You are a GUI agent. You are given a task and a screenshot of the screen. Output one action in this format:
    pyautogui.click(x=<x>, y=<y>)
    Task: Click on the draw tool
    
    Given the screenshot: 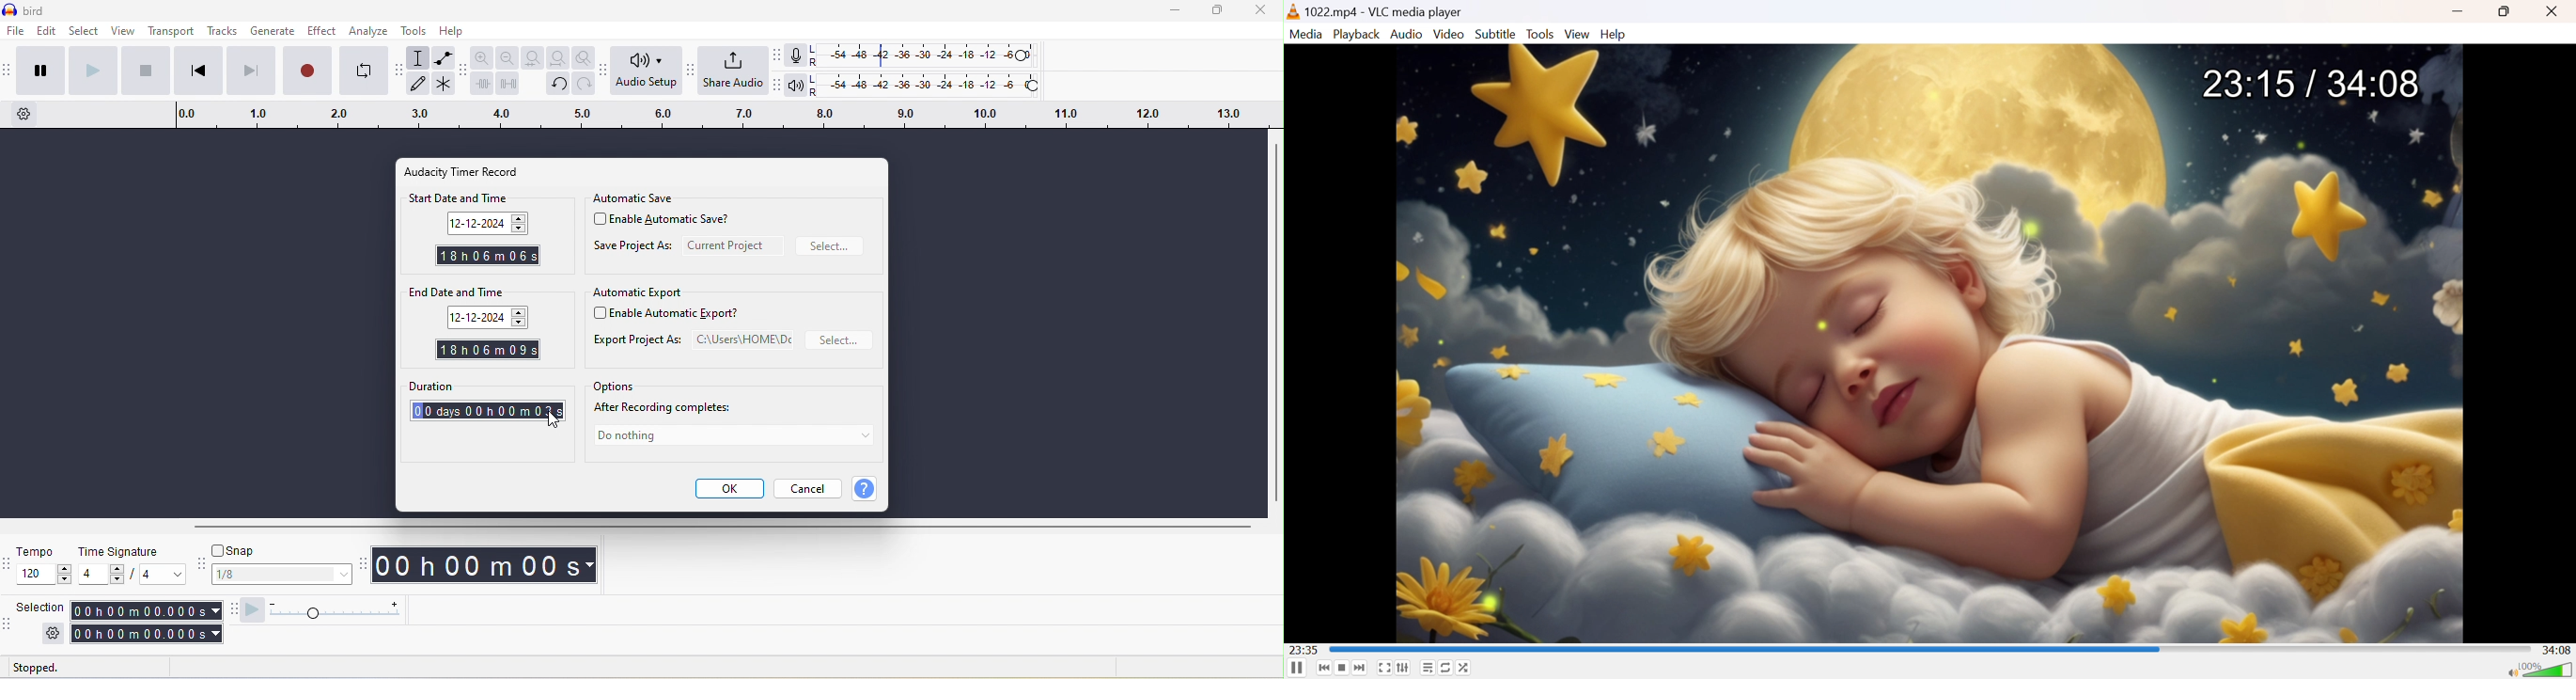 What is the action you would take?
    pyautogui.click(x=422, y=86)
    